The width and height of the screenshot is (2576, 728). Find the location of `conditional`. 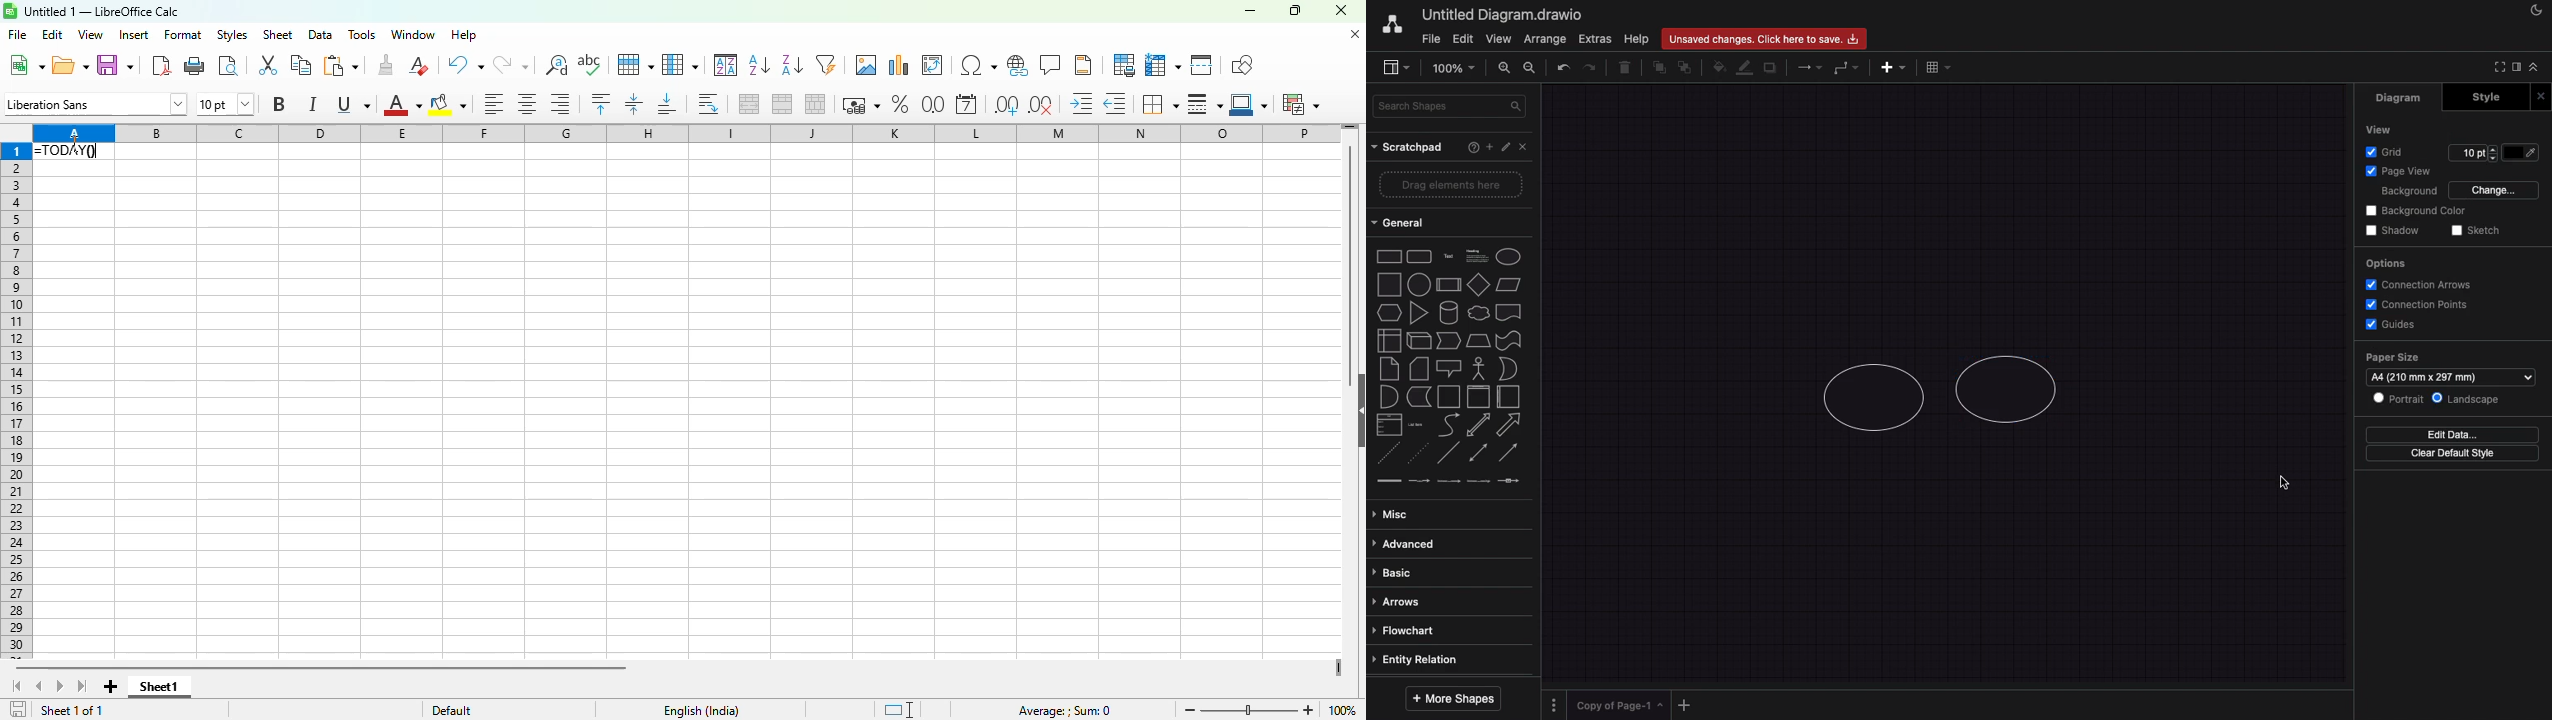

conditional is located at coordinates (1301, 104).